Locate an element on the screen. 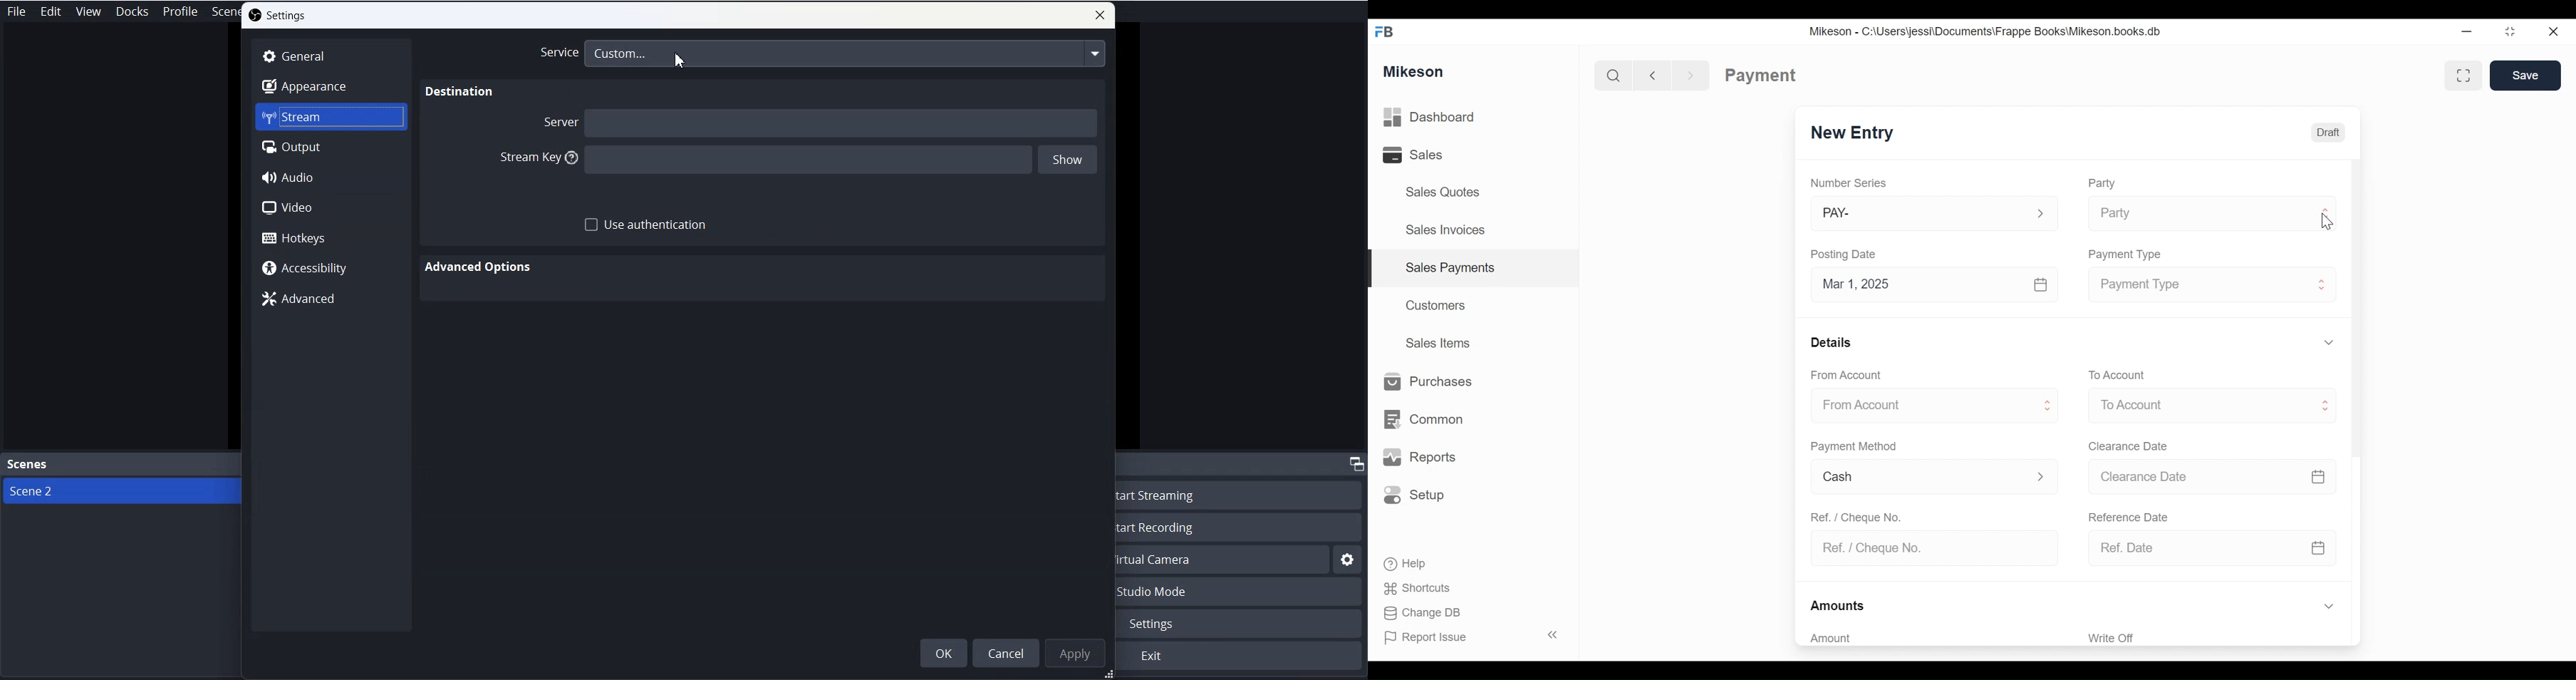 This screenshot has height=700, width=2576. Purchases is located at coordinates (1428, 382).